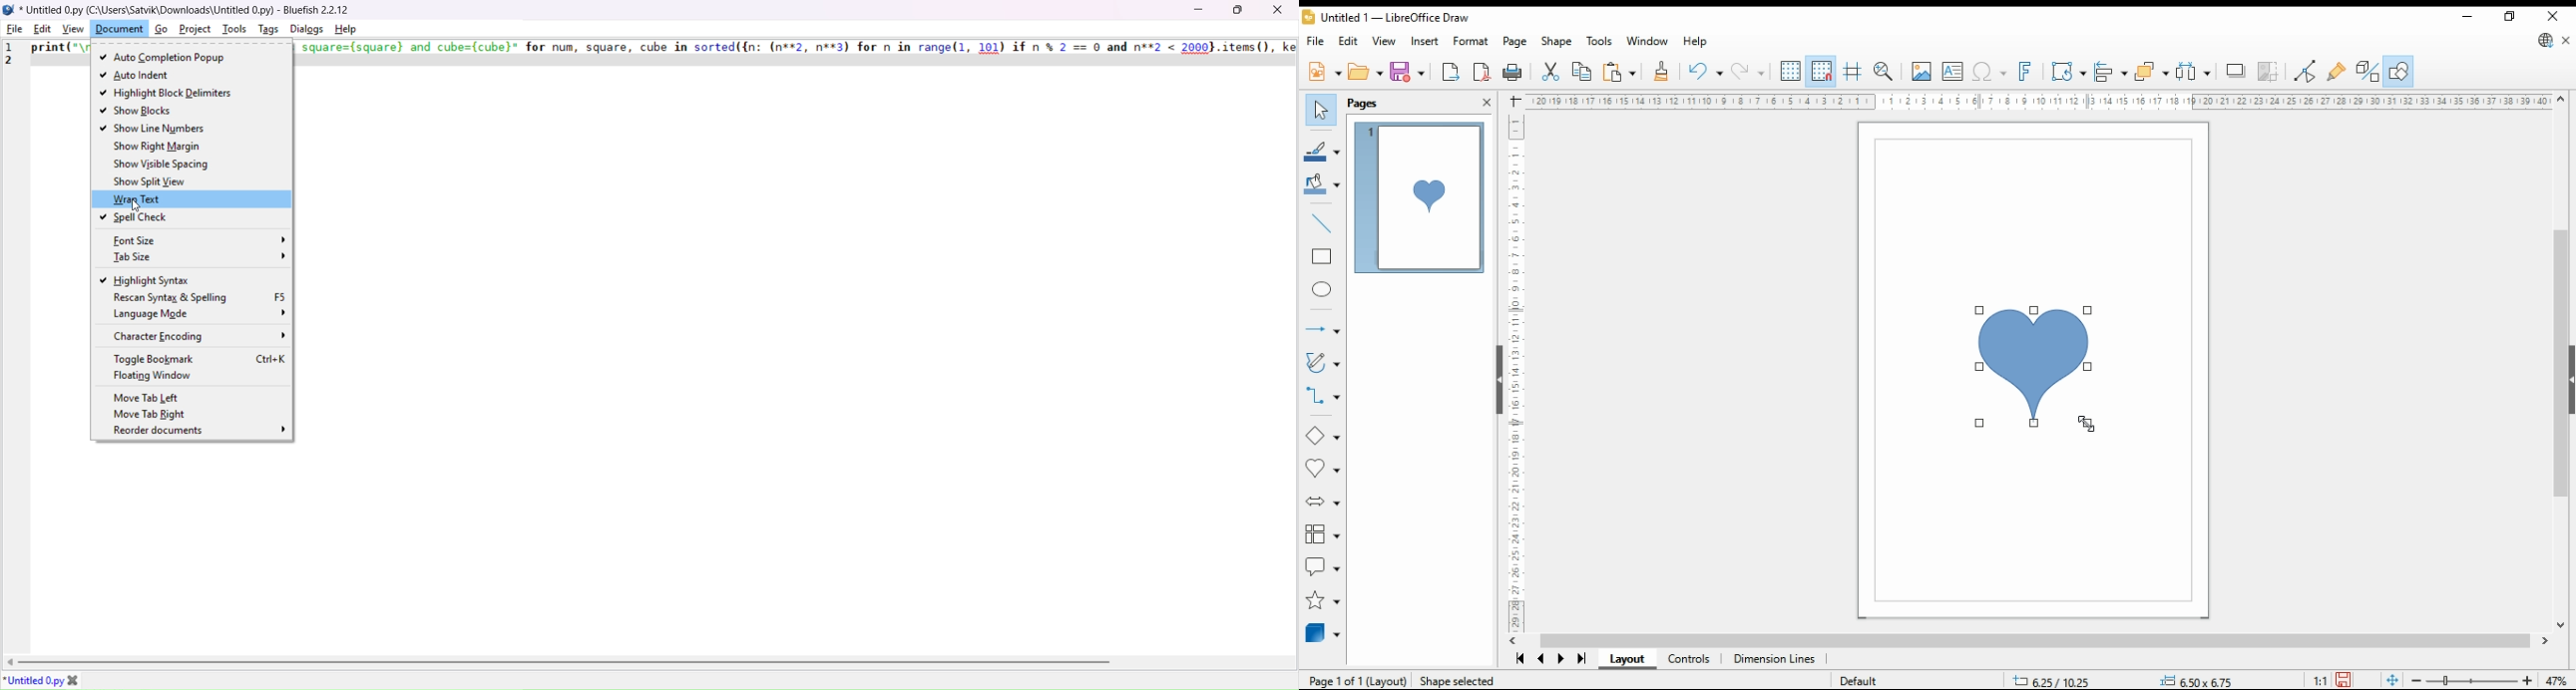  Describe the element at coordinates (1468, 680) in the screenshot. I see `Shape selected` at that location.